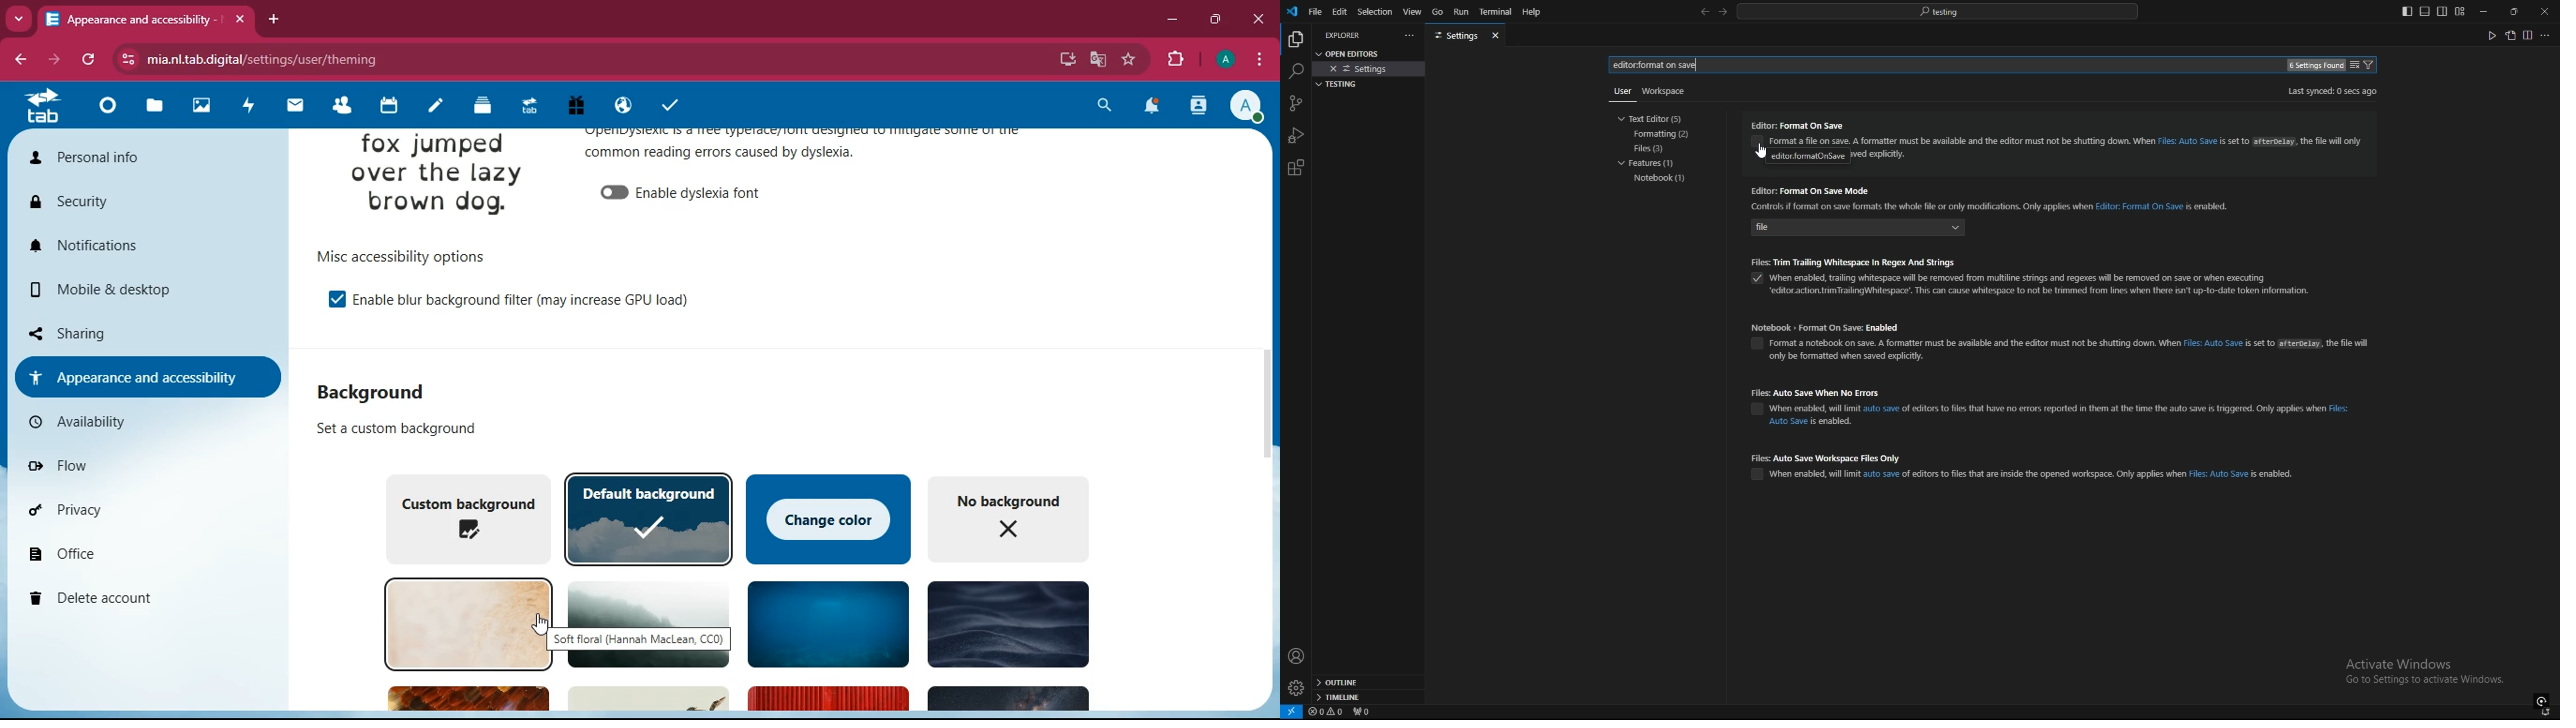 This screenshot has height=728, width=2576. Describe the element at coordinates (297, 109) in the screenshot. I see `mail` at that location.